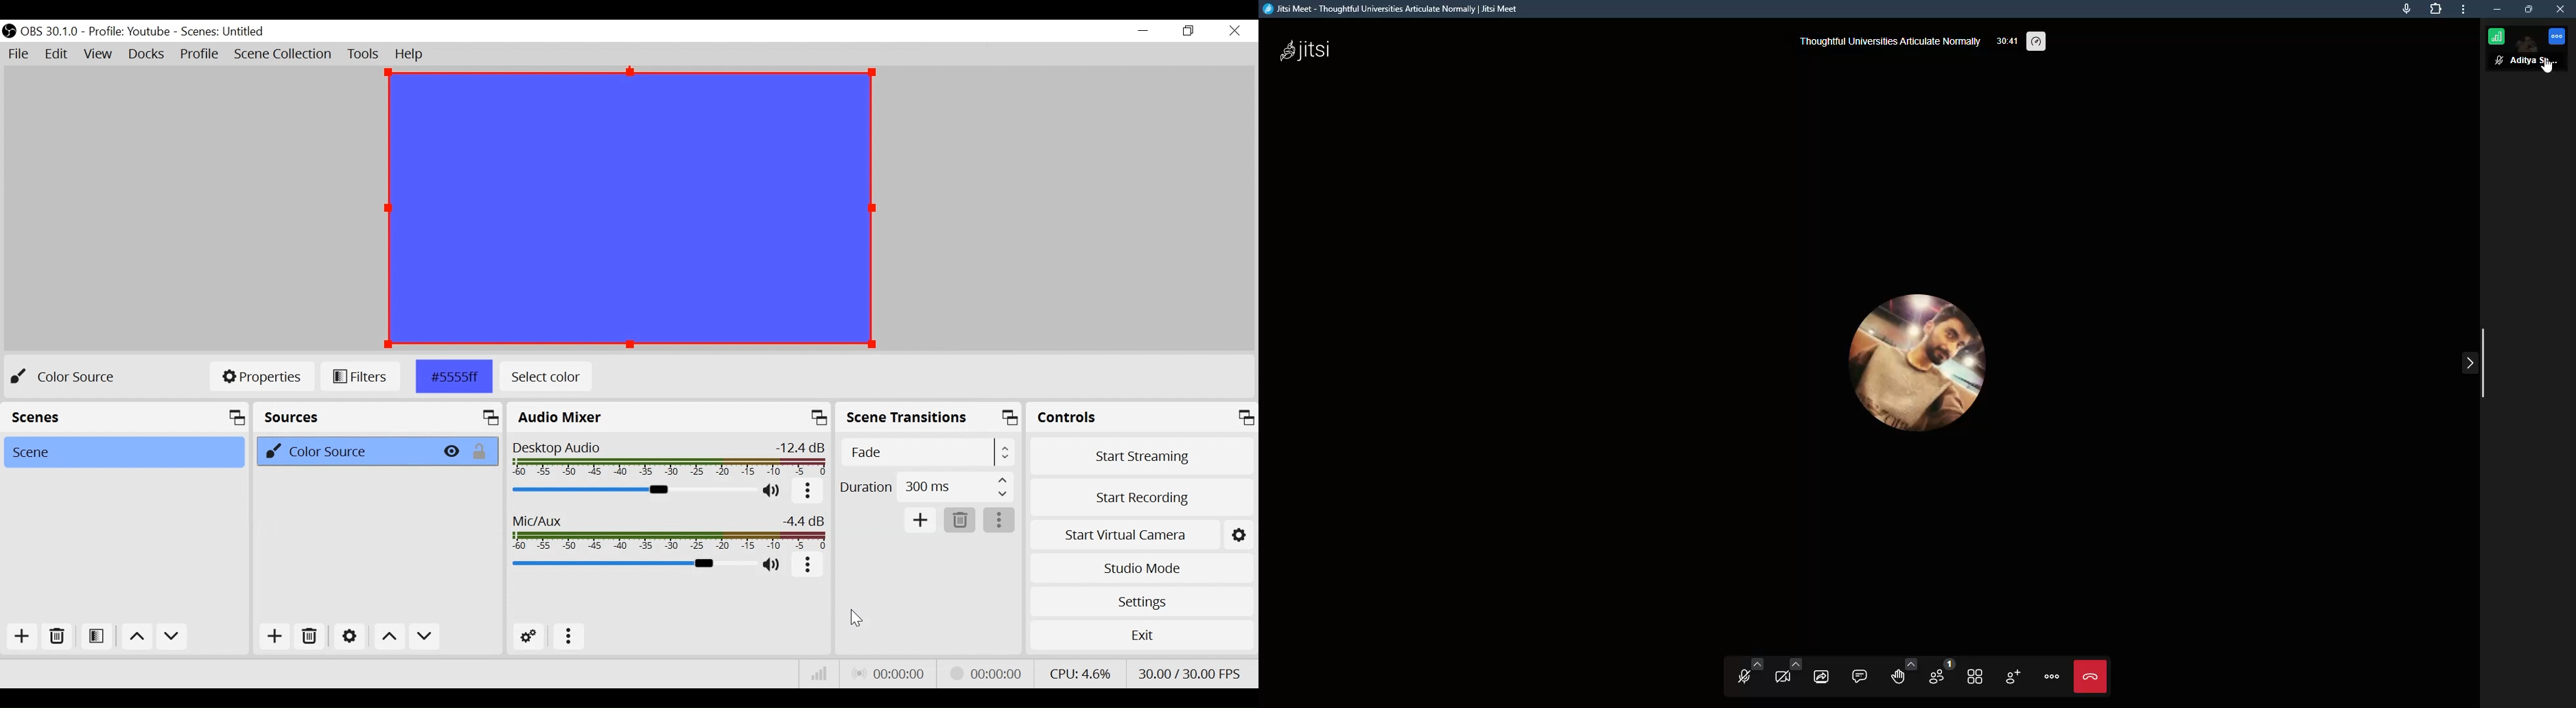  Describe the element at coordinates (921, 521) in the screenshot. I see `Add` at that location.